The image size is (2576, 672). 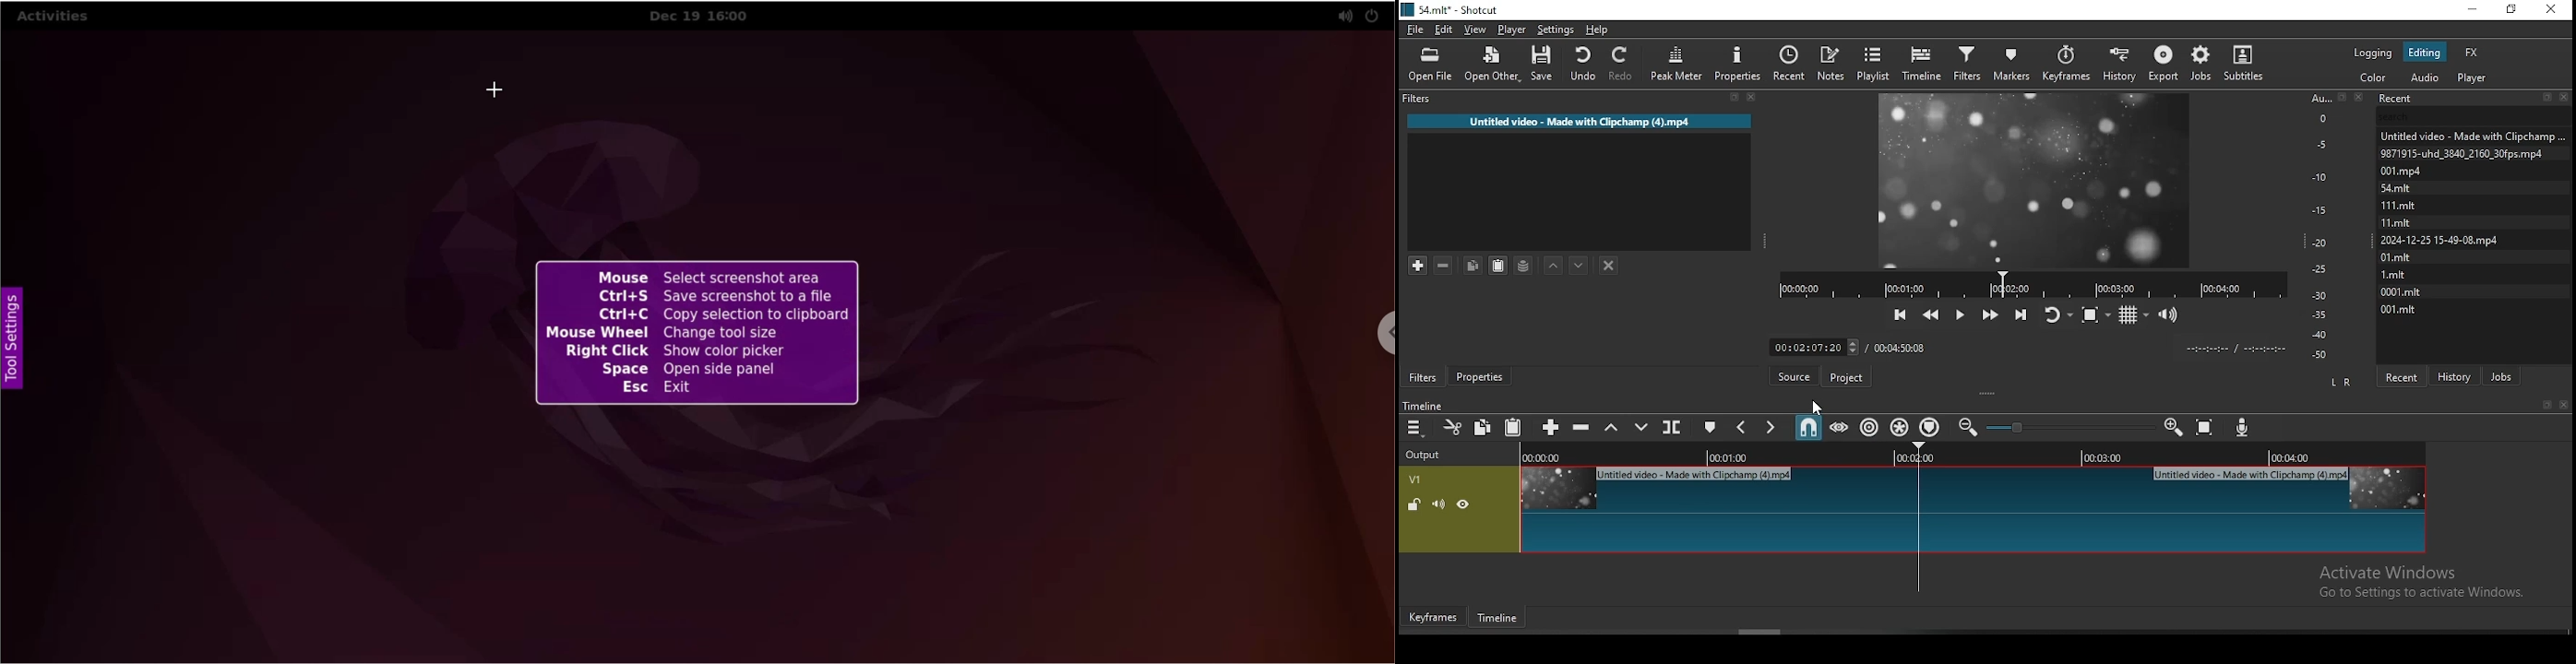 I want to click on Filter, so click(x=1579, y=100).